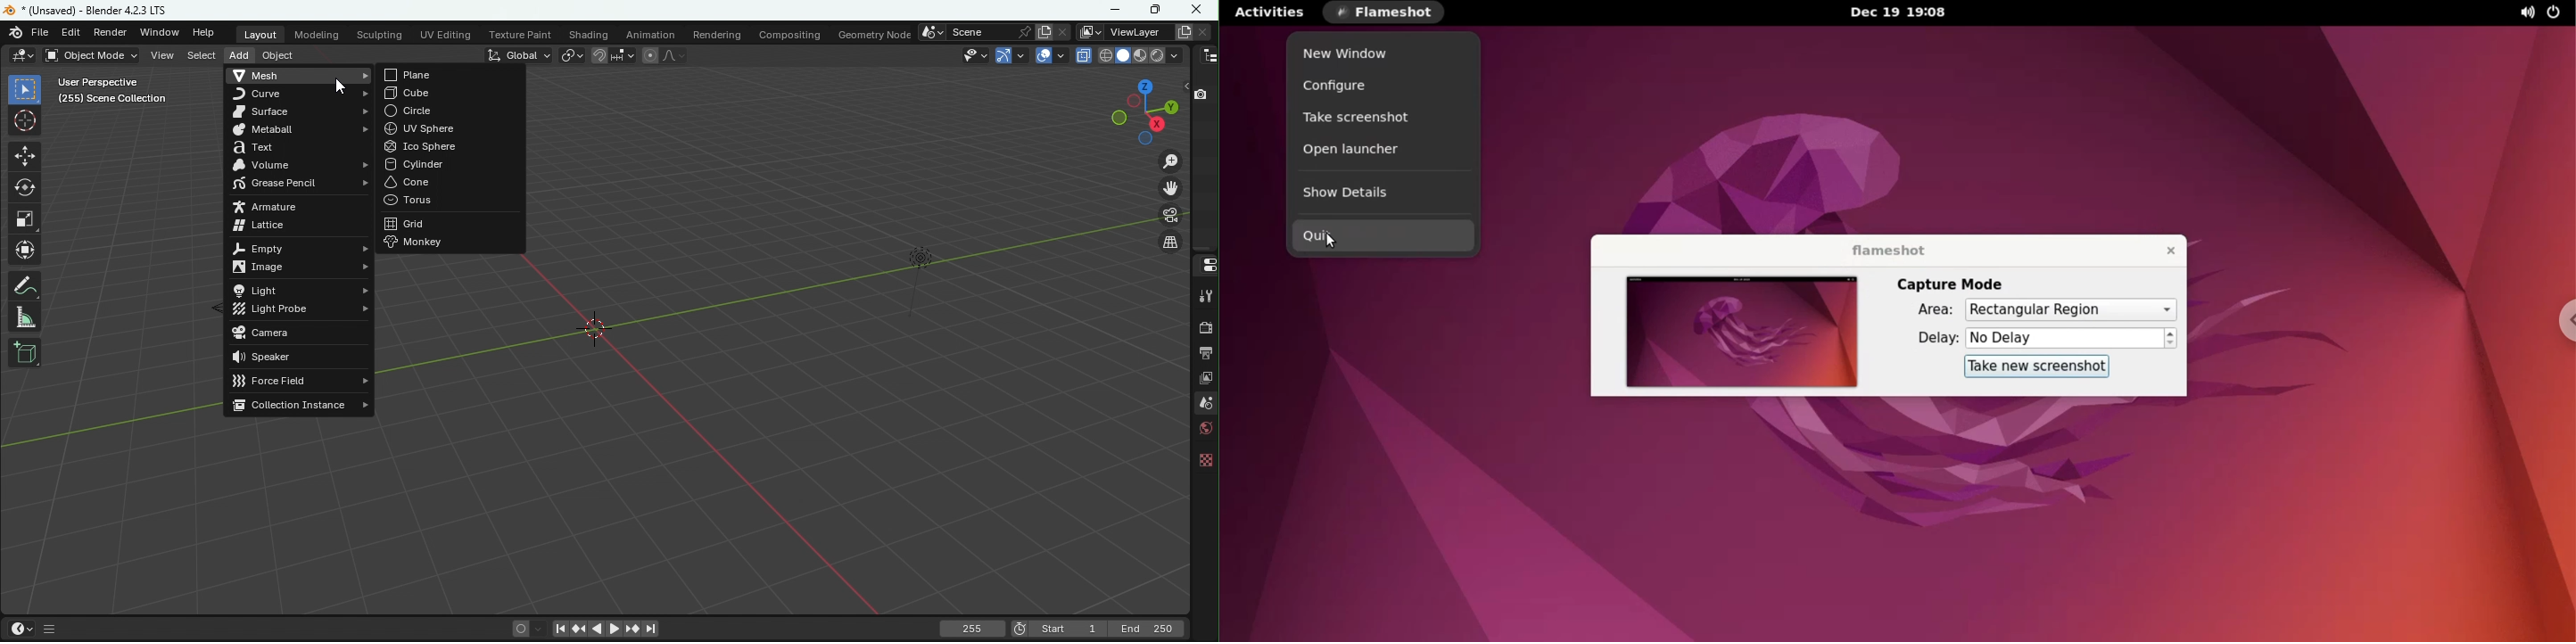 The width and height of the screenshot is (2576, 644). I want to click on Mesh, so click(301, 76).